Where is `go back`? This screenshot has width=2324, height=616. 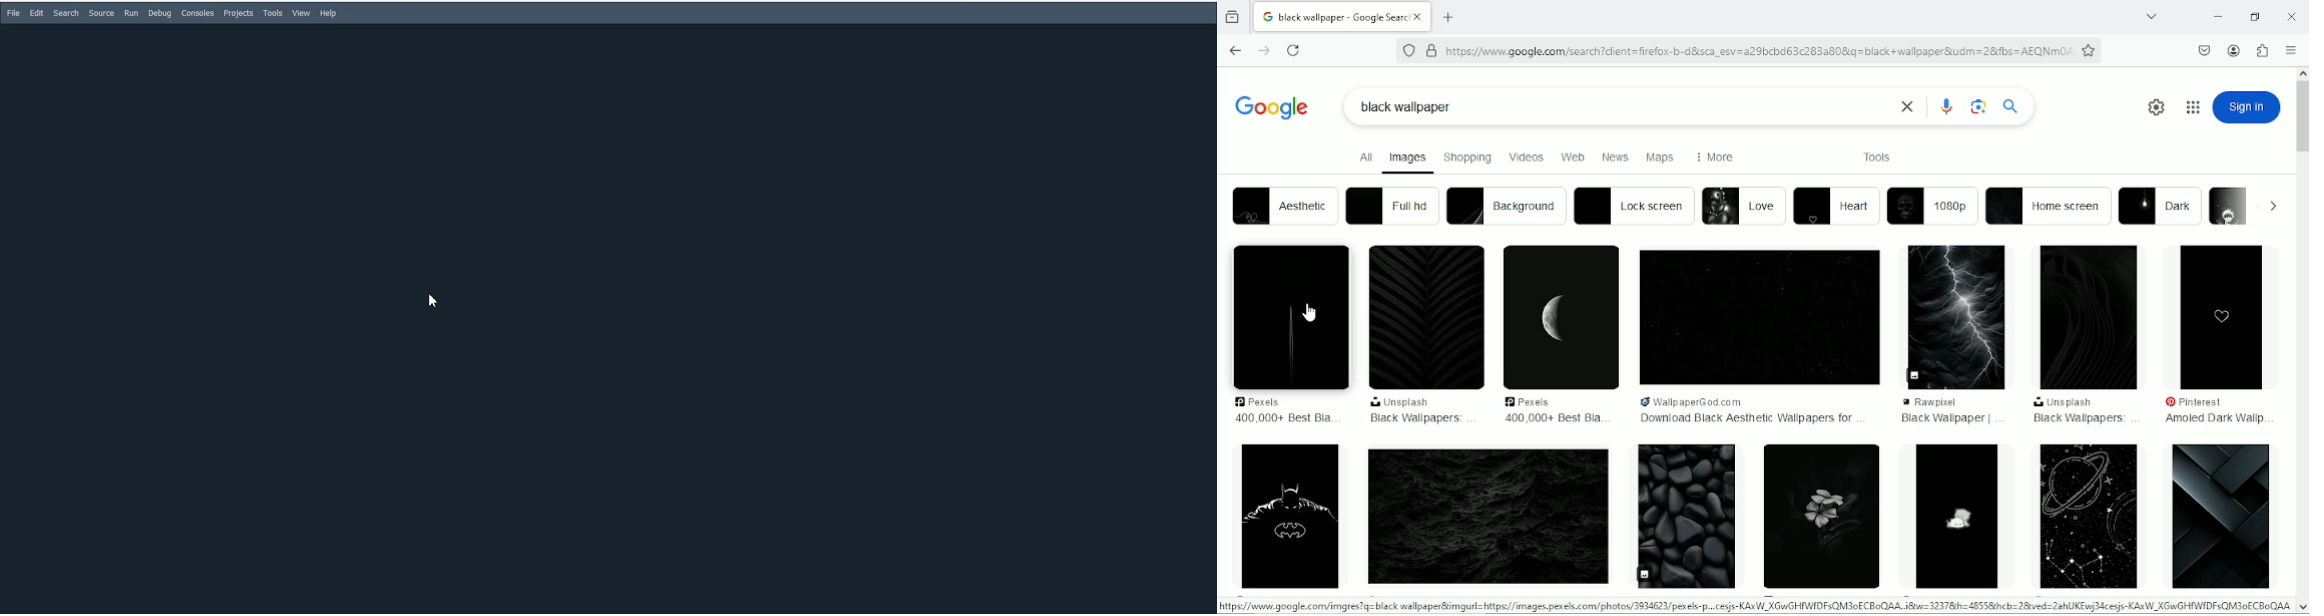 go back is located at coordinates (1234, 48).